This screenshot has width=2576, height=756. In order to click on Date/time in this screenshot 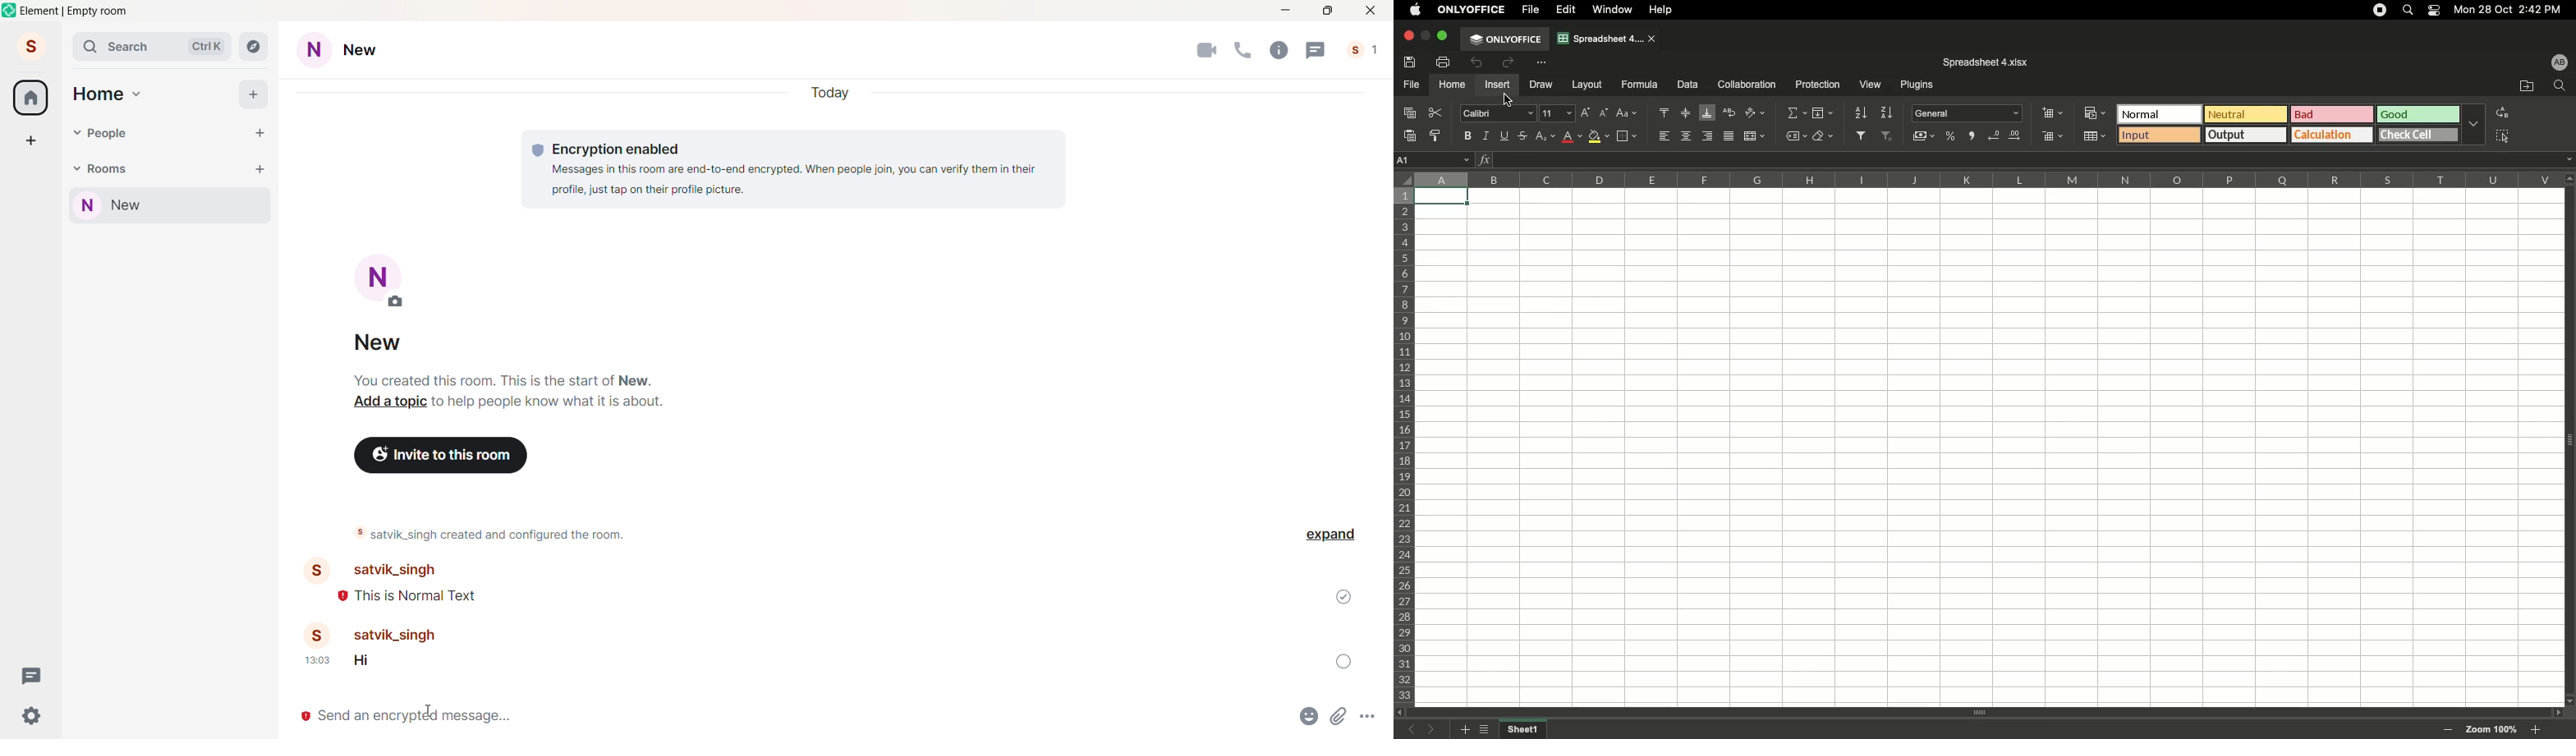, I will do `click(2514, 9)`.